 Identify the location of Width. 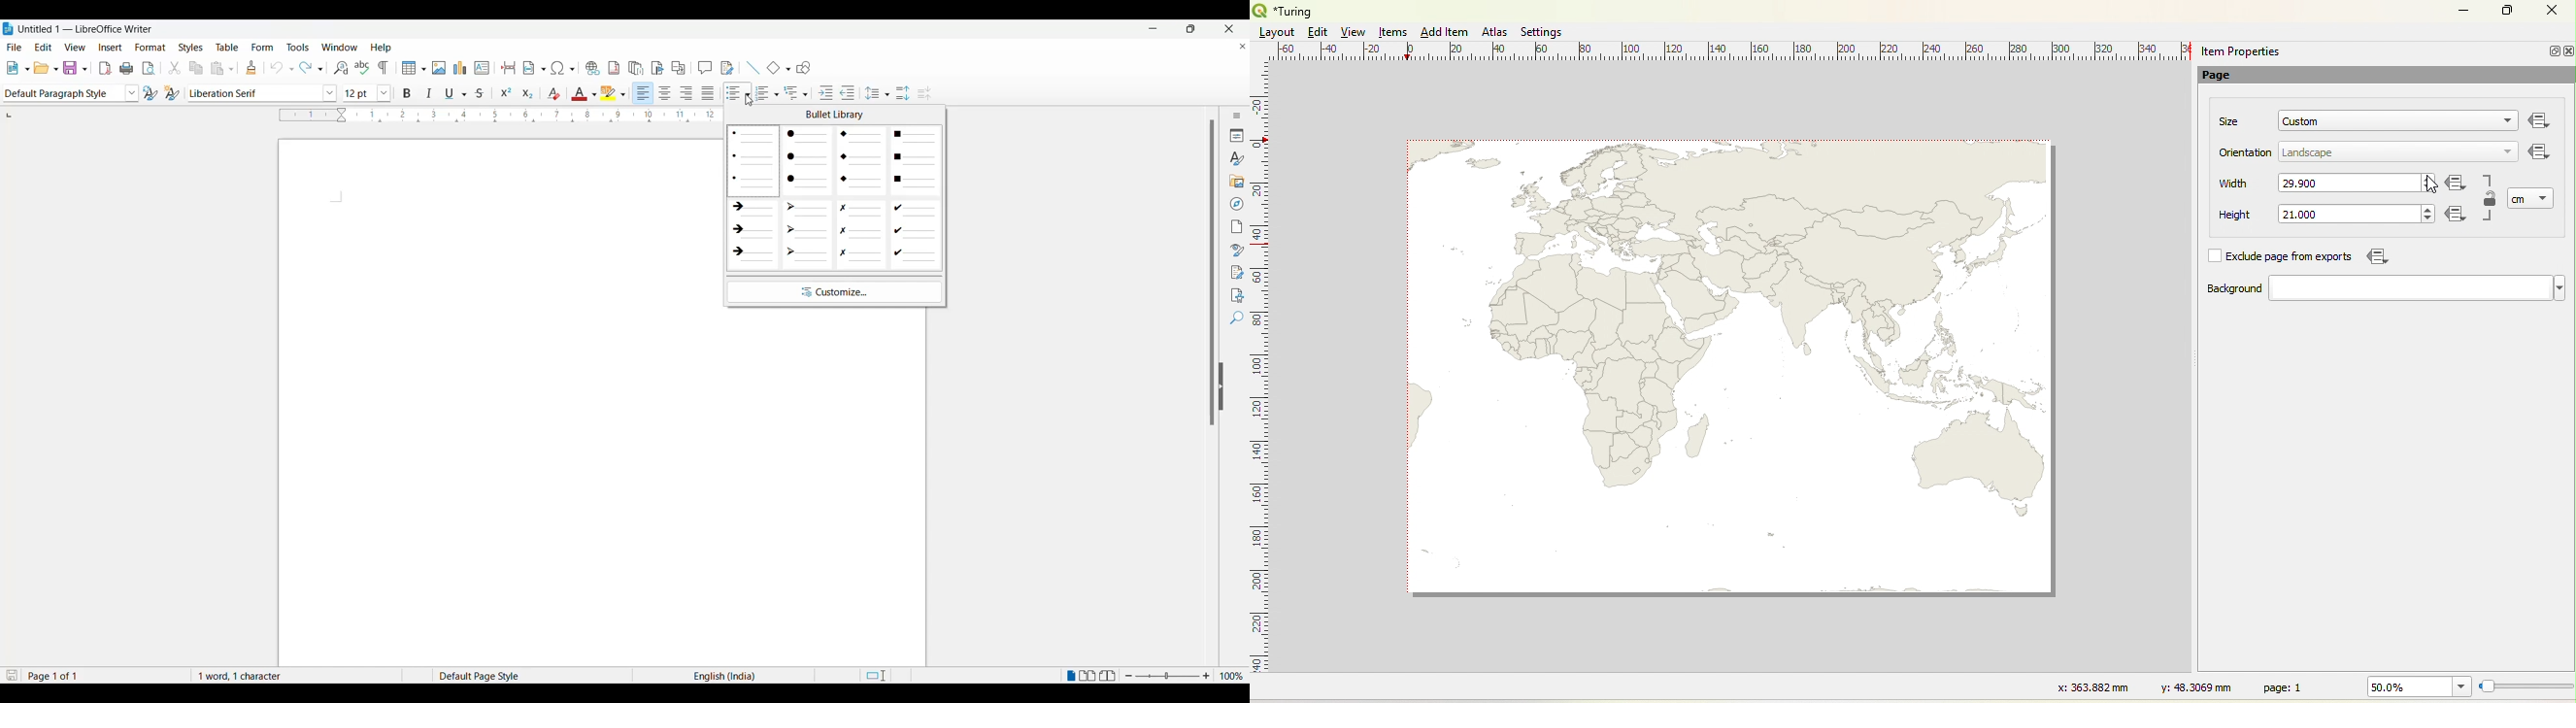
(2234, 184).